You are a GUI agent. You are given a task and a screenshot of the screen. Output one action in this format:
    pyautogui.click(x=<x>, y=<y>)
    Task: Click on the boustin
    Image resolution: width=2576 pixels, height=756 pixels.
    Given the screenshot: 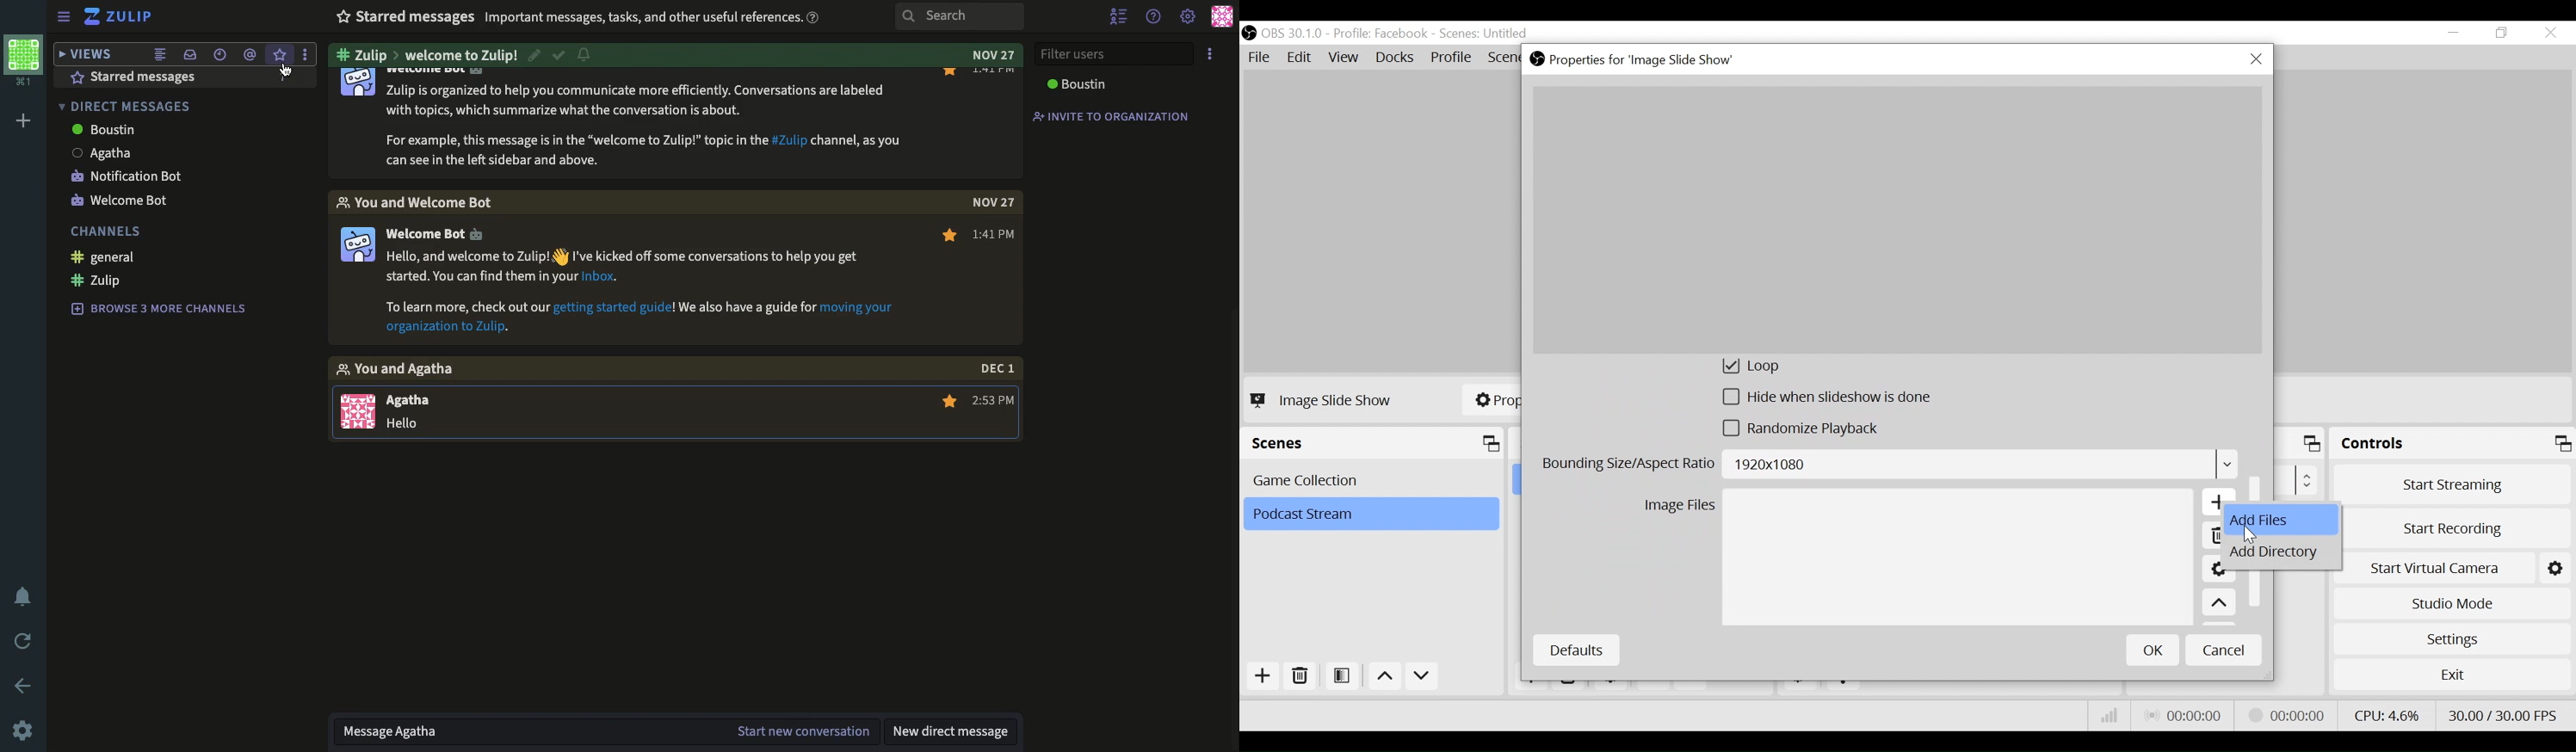 What is the action you would take?
    pyautogui.click(x=96, y=130)
    